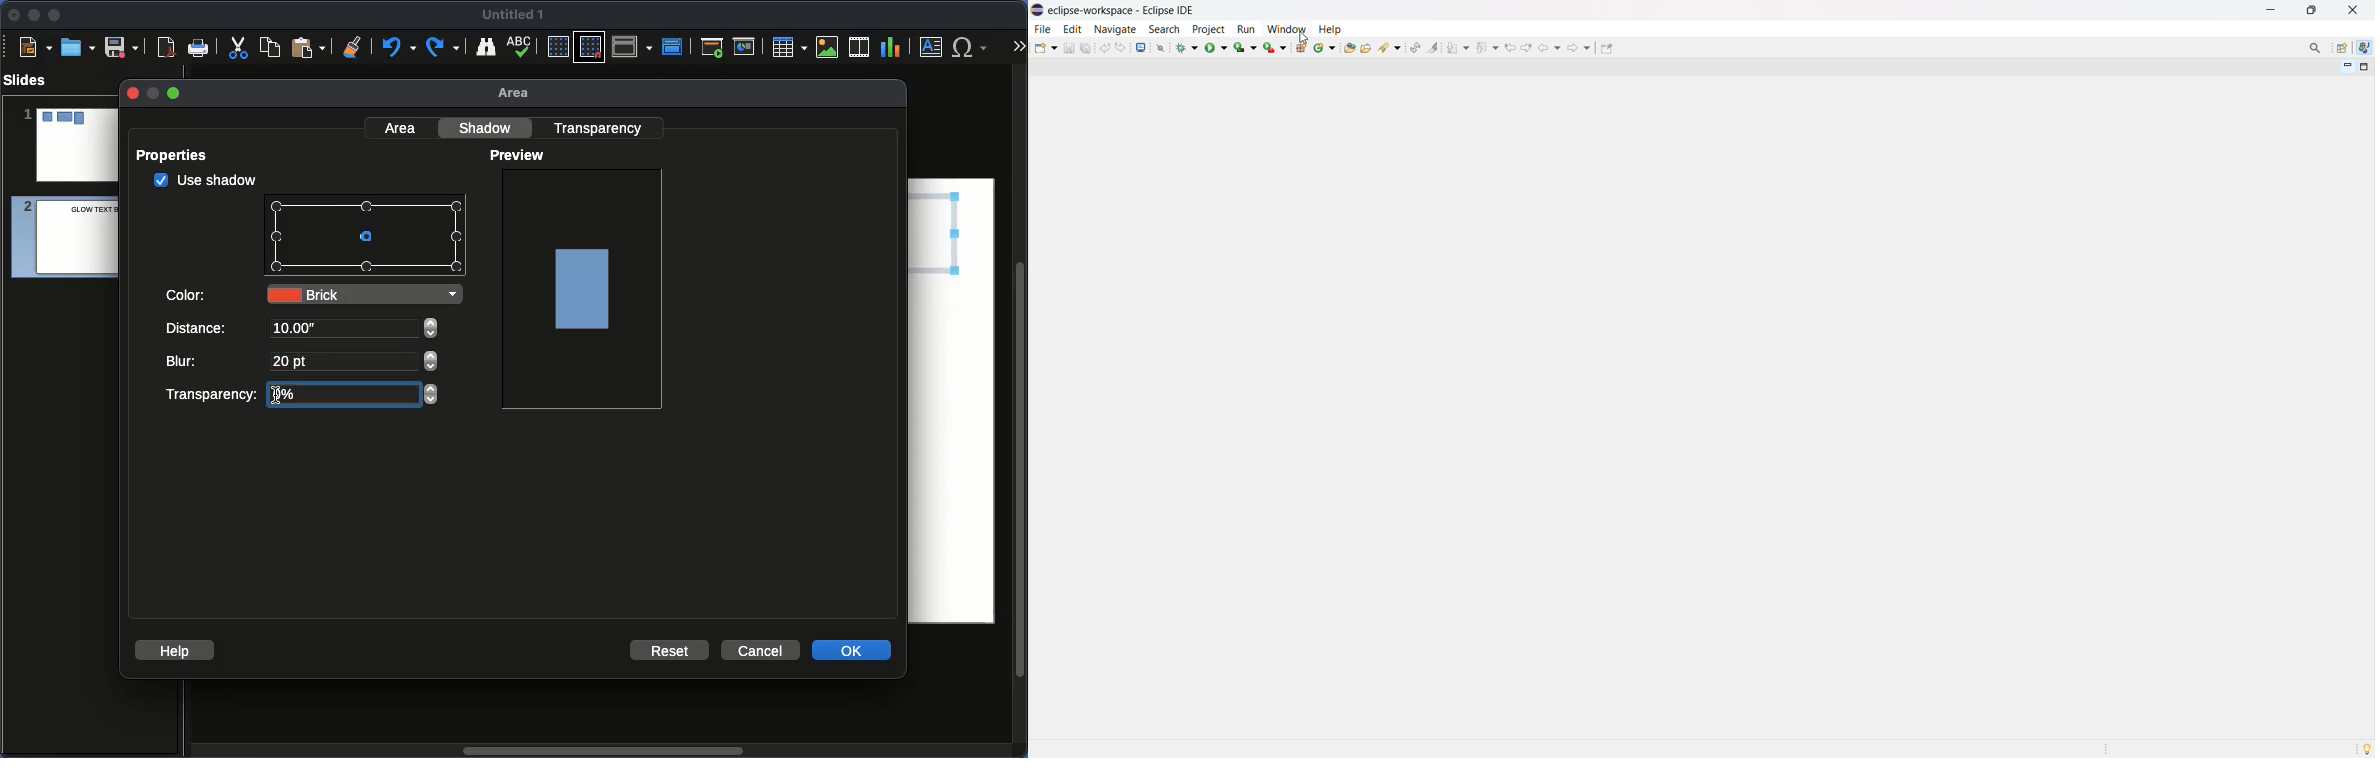  I want to click on minimize, so click(151, 93).